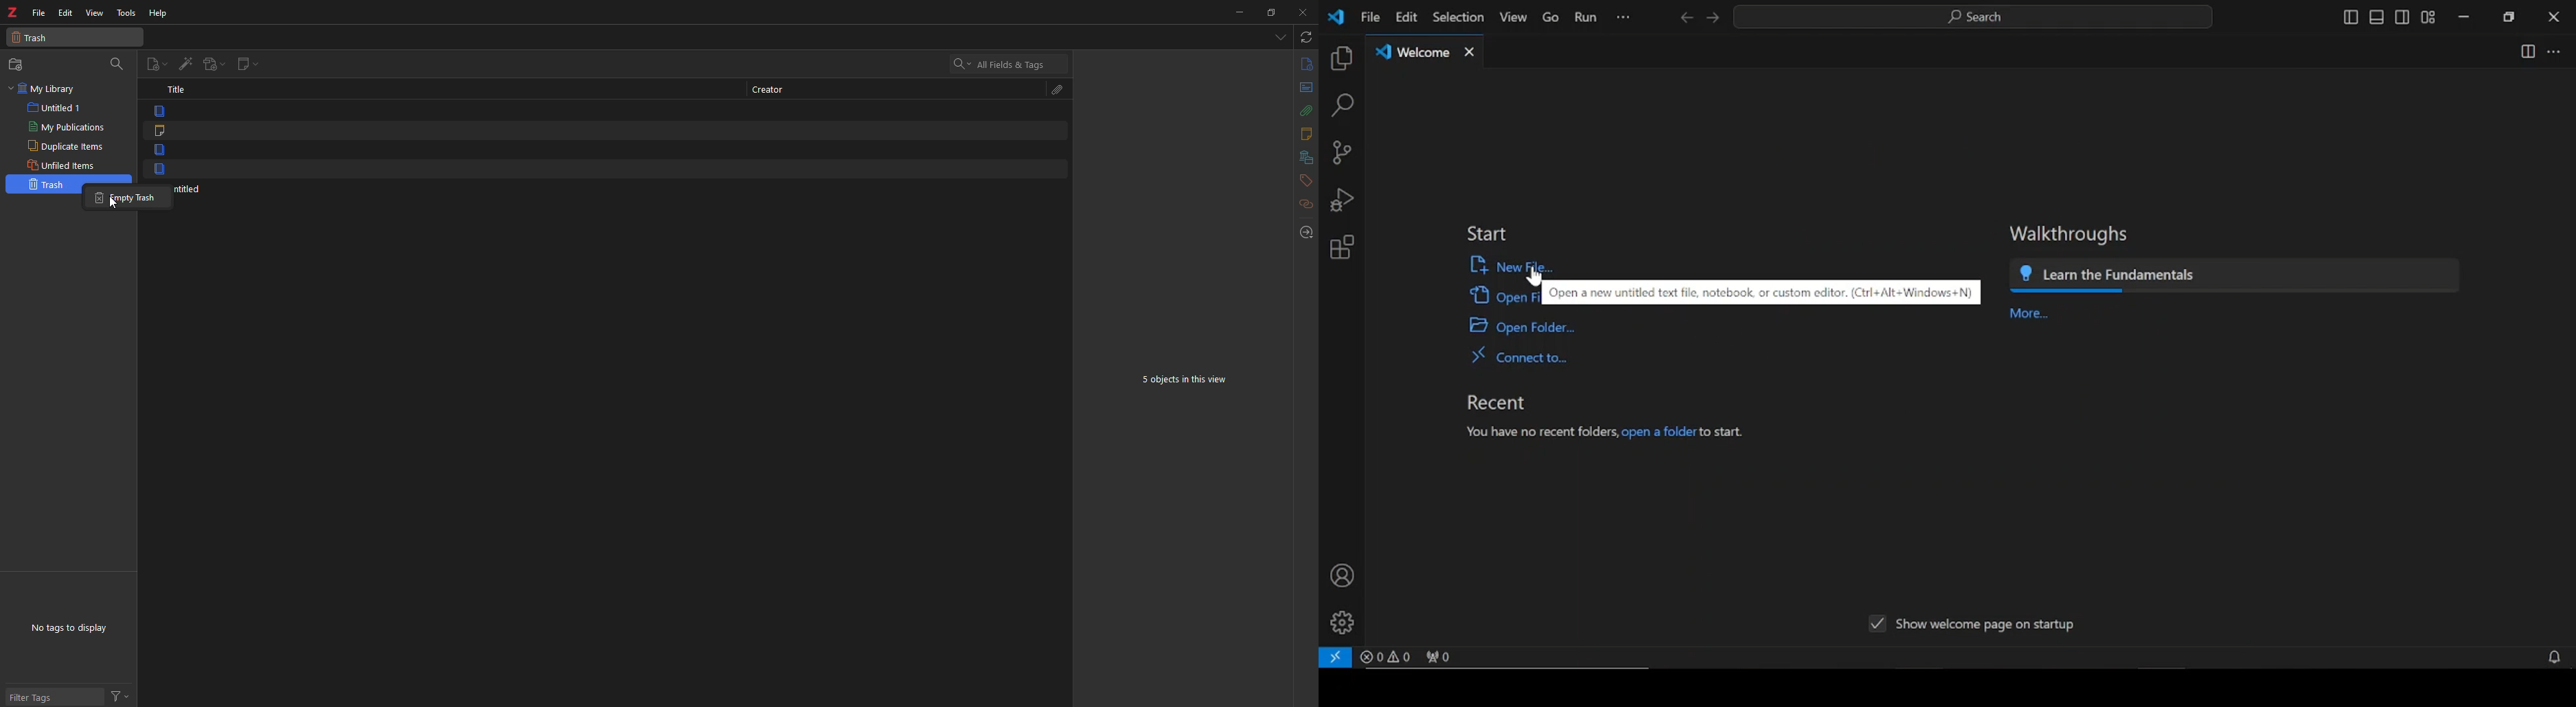 The height and width of the screenshot is (728, 2576). I want to click on vscode, so click(1335, 17).